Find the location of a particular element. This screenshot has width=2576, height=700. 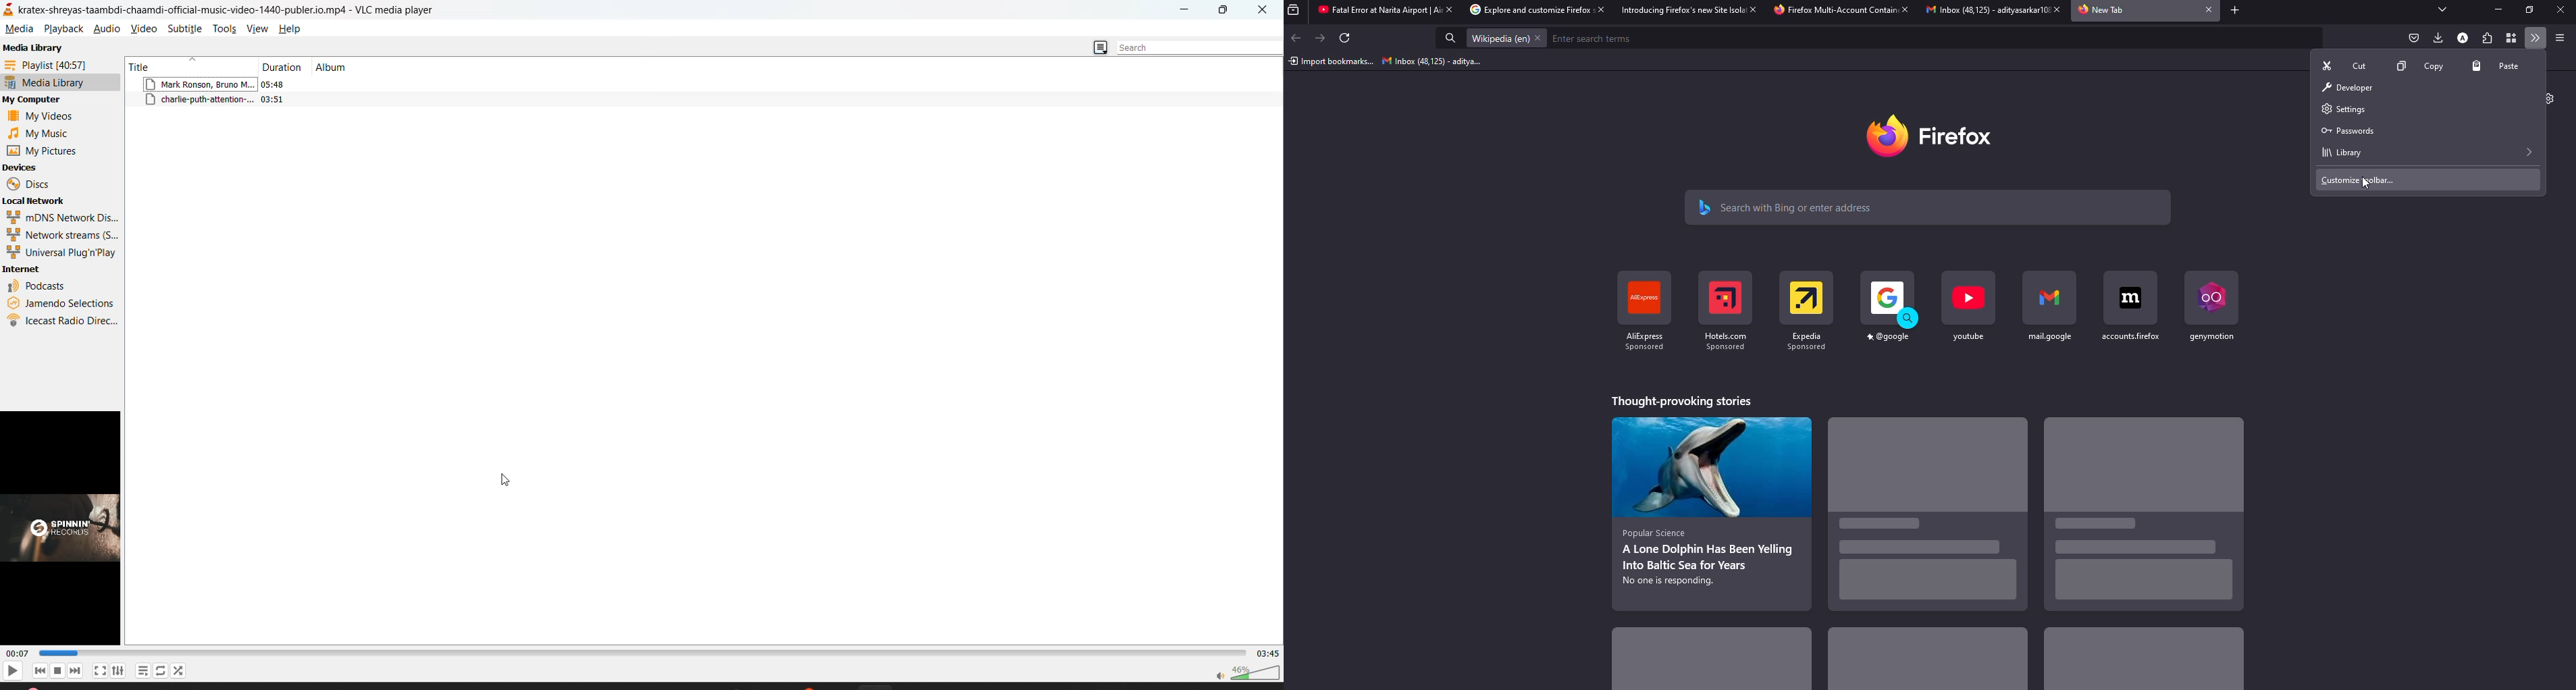

shortcut is located at coordinates (2050, 307).